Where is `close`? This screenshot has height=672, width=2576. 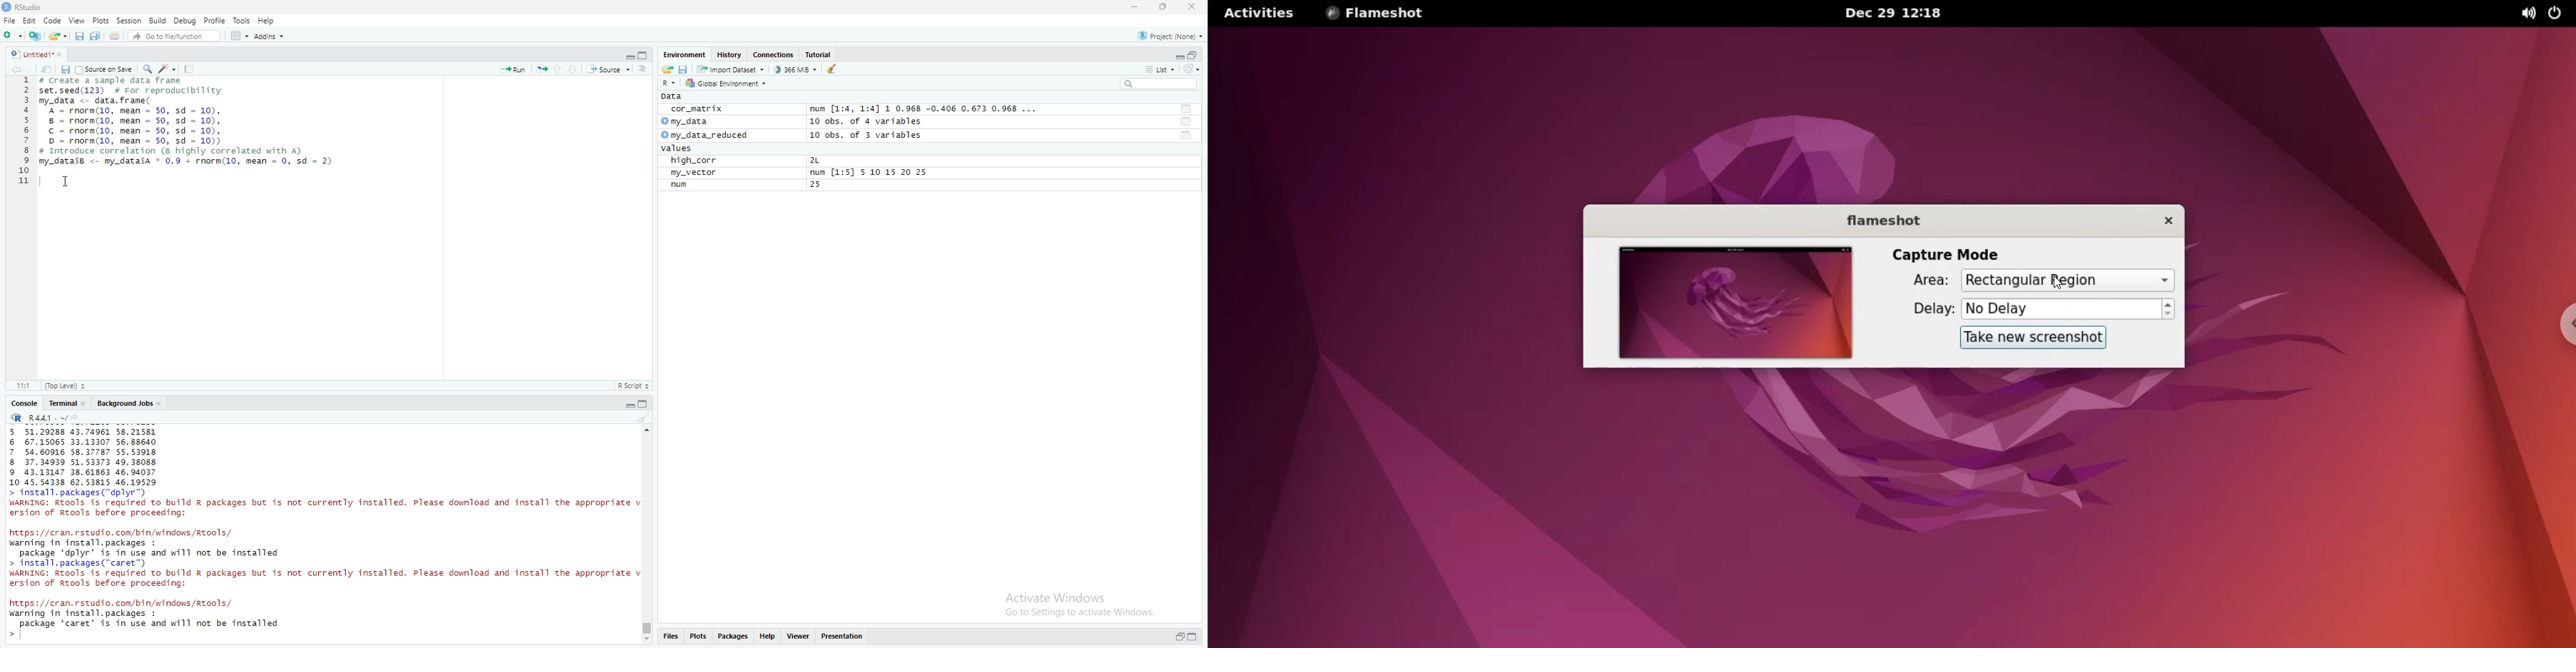
close is located at coordinates (60, 55).